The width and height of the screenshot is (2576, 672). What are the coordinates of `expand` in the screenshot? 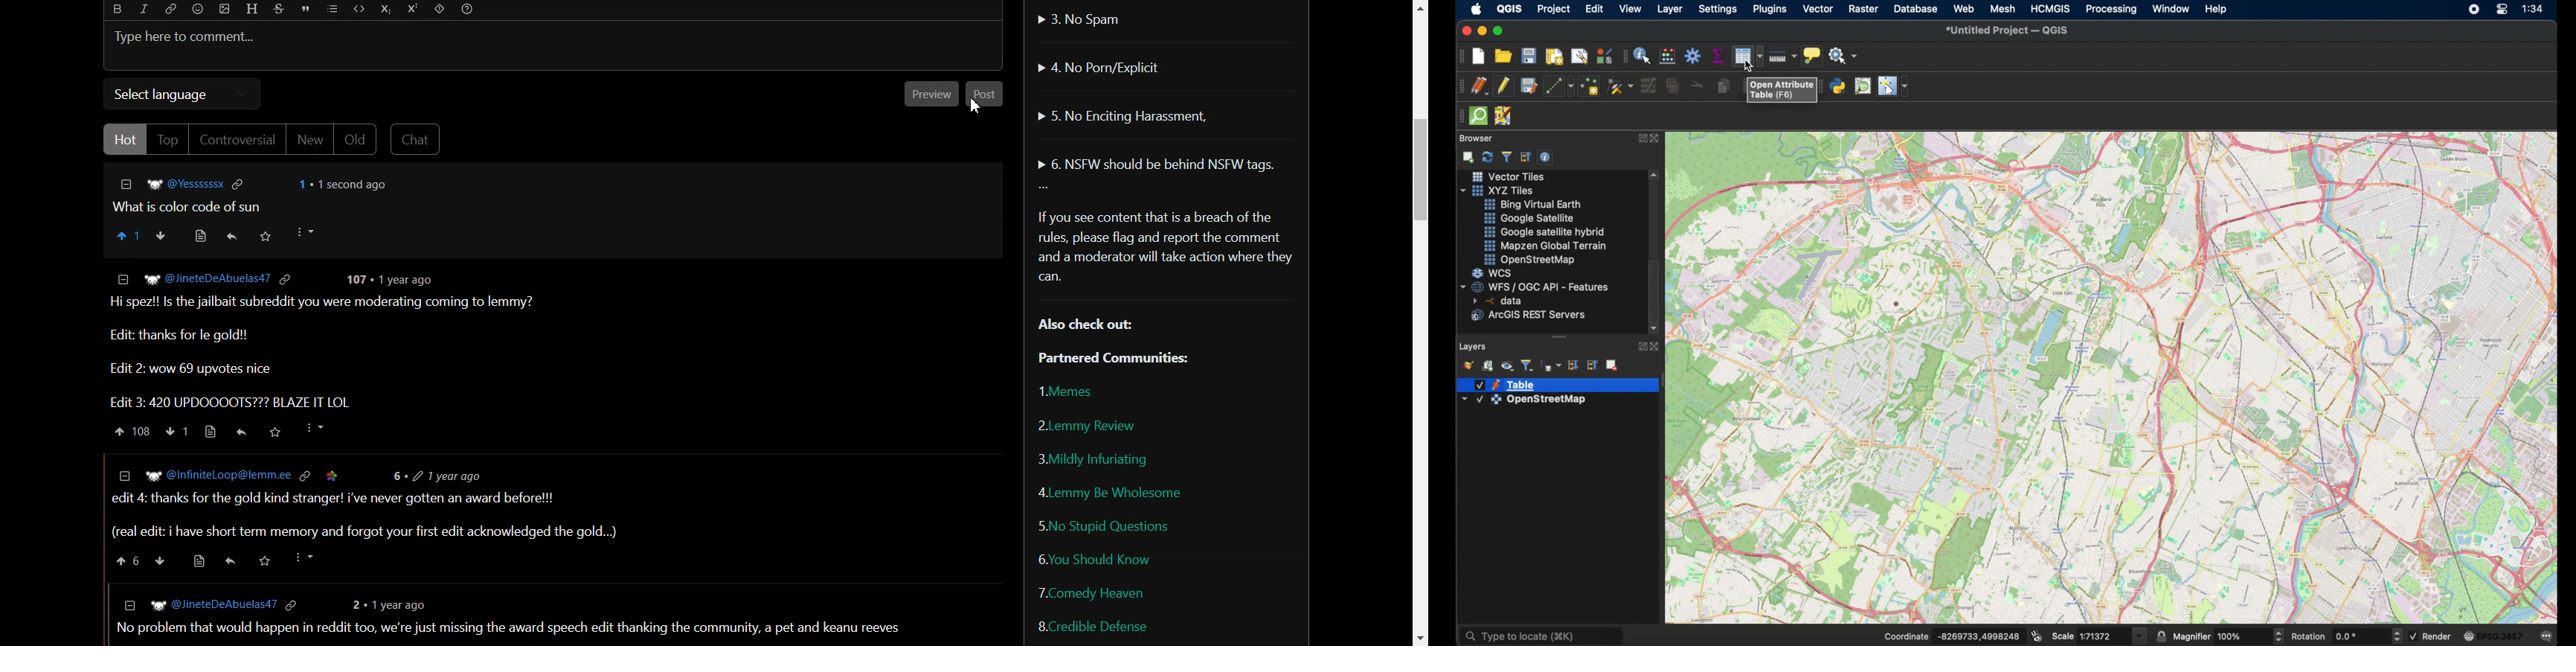 It's located at (1640, 139).